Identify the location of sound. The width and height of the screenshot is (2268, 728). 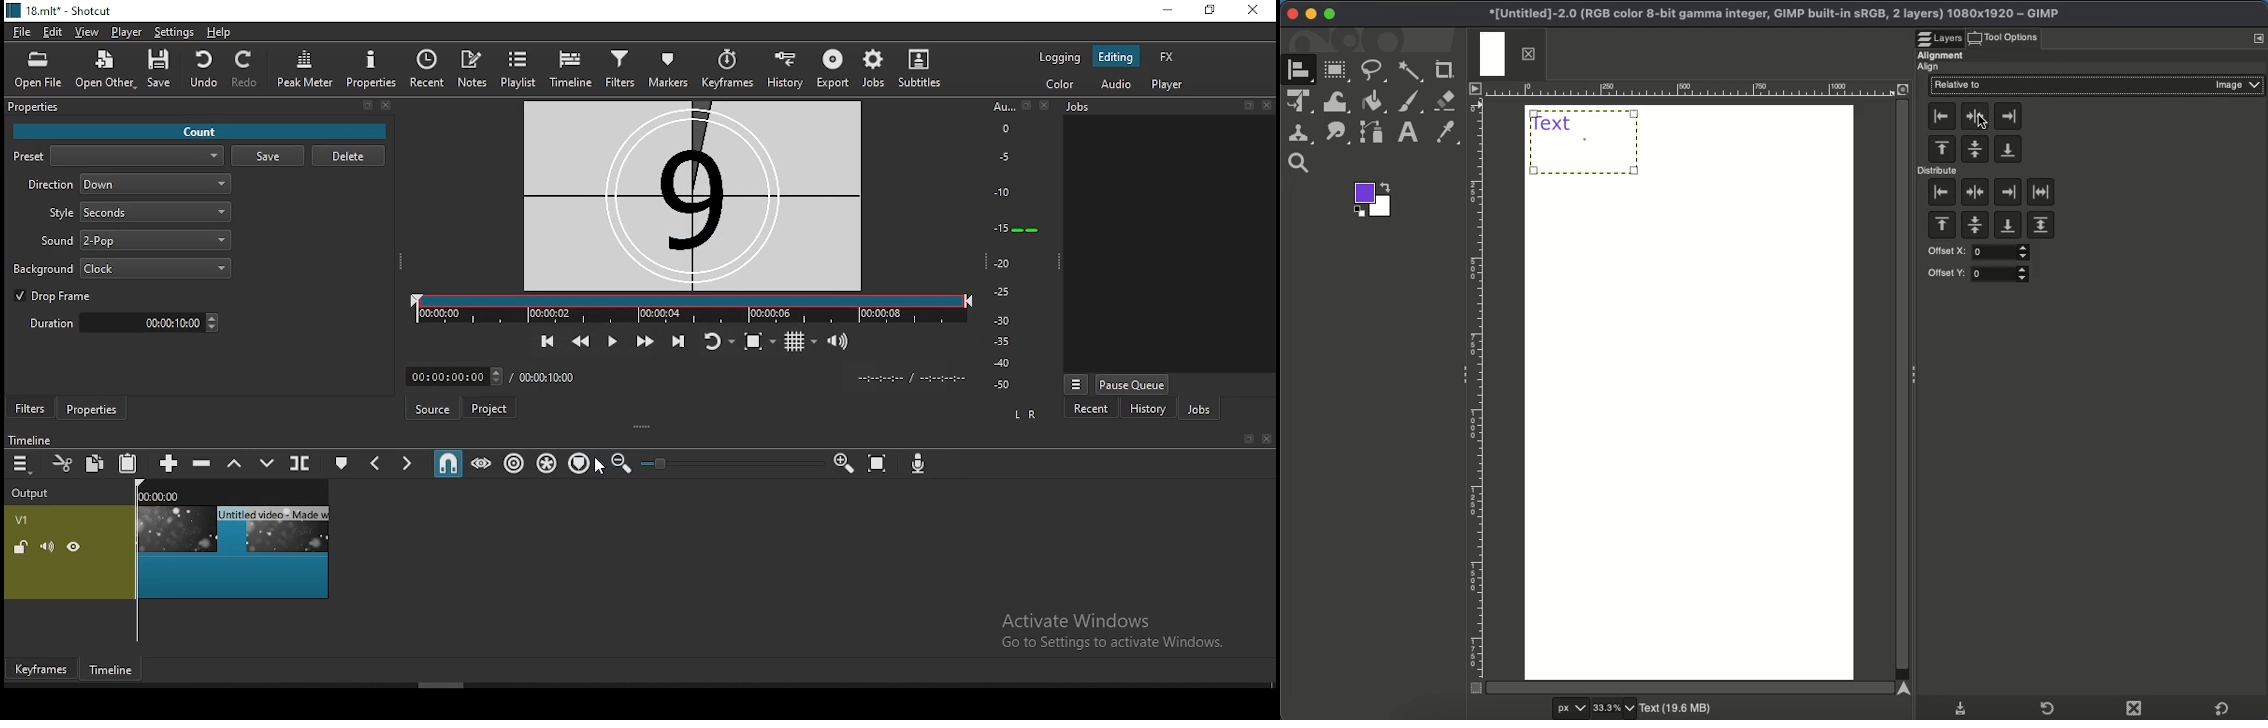
(135, 239).